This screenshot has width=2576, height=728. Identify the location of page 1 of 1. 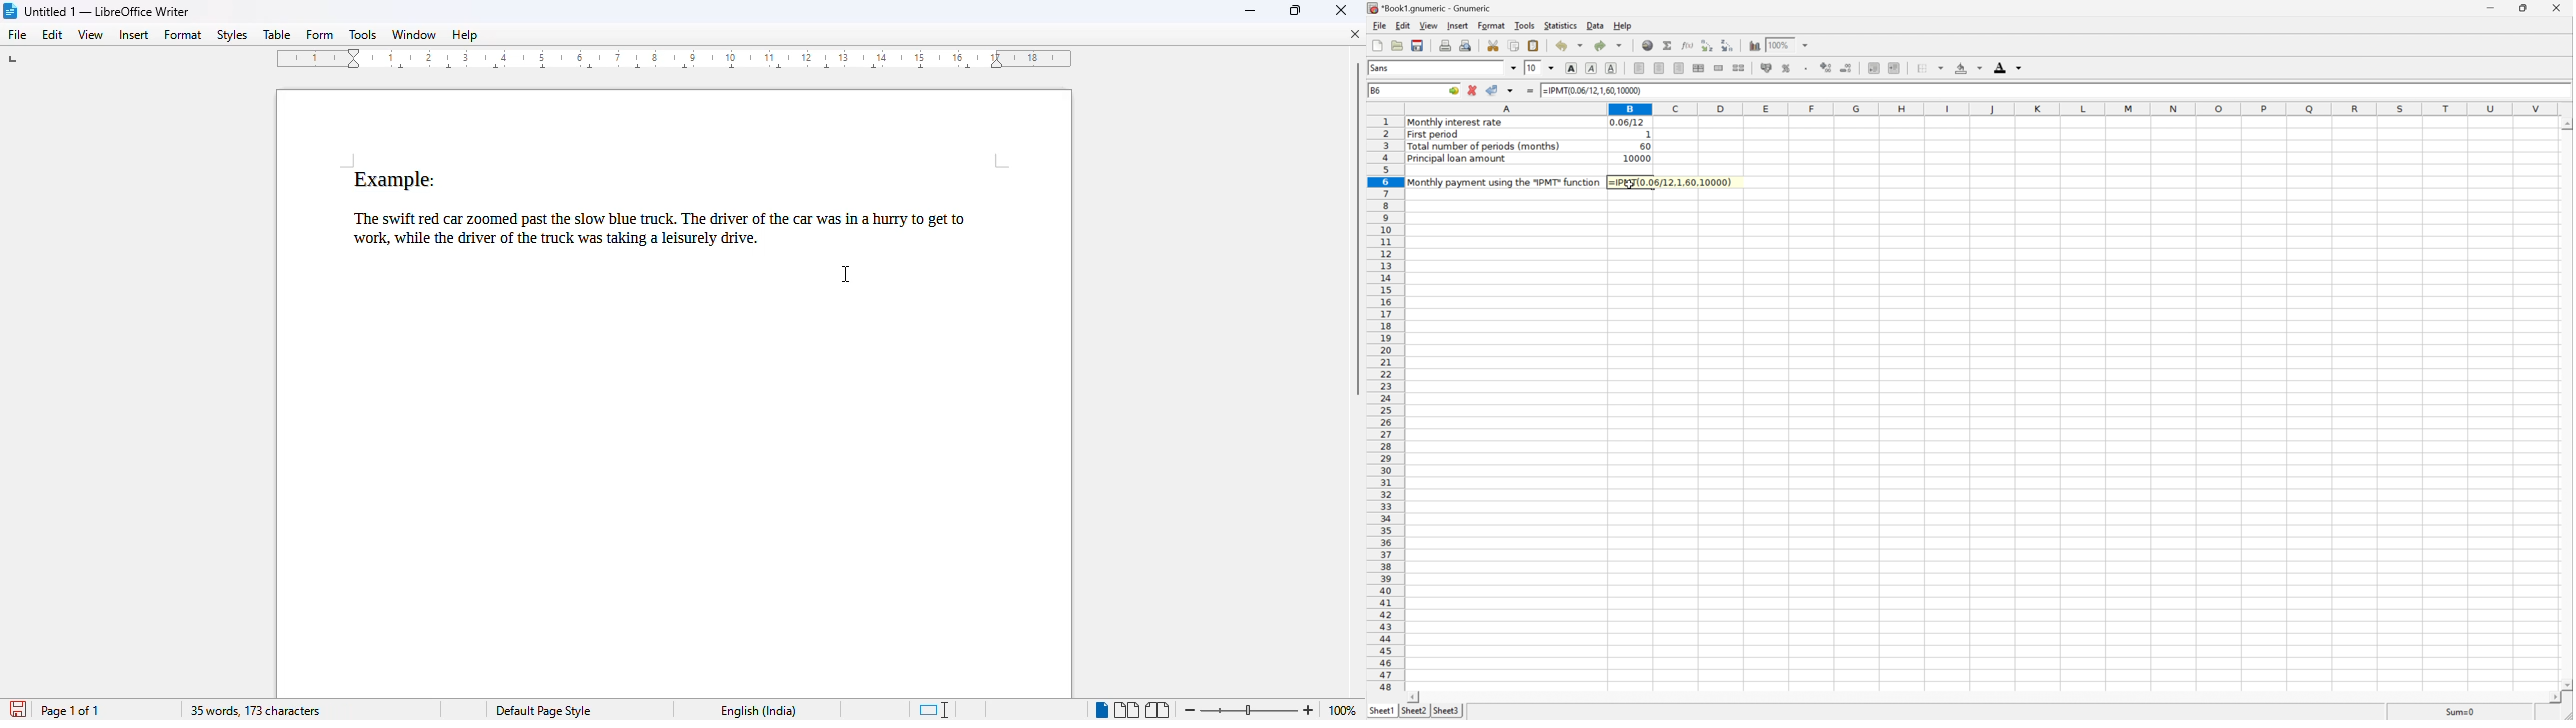
(70, 710).